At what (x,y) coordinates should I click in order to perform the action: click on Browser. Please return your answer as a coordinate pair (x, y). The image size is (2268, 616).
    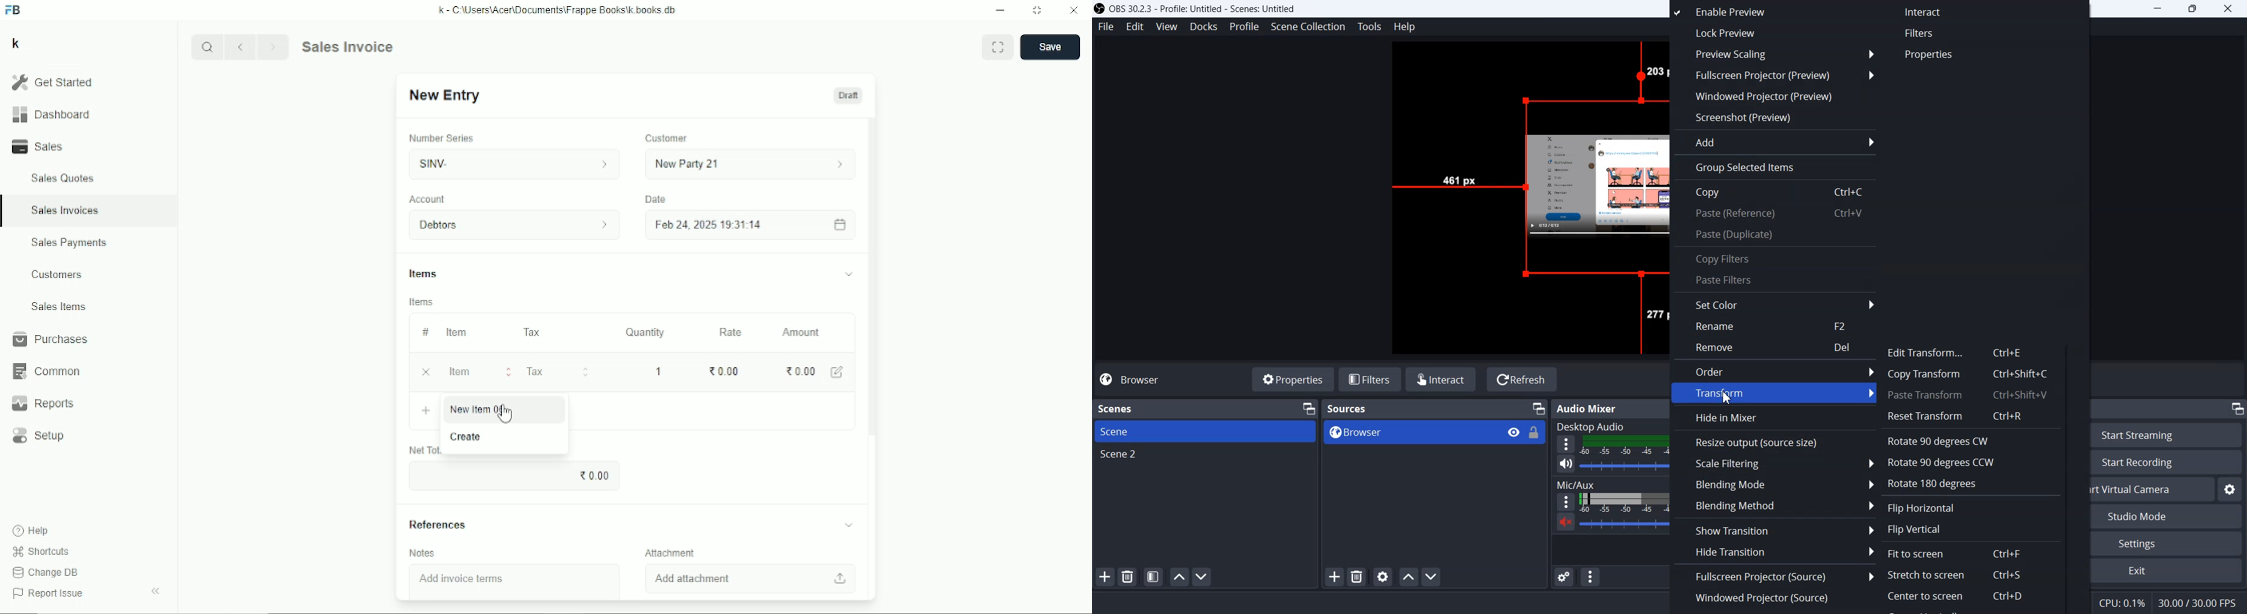
    Looking at the image, I should click on (1134, 380).